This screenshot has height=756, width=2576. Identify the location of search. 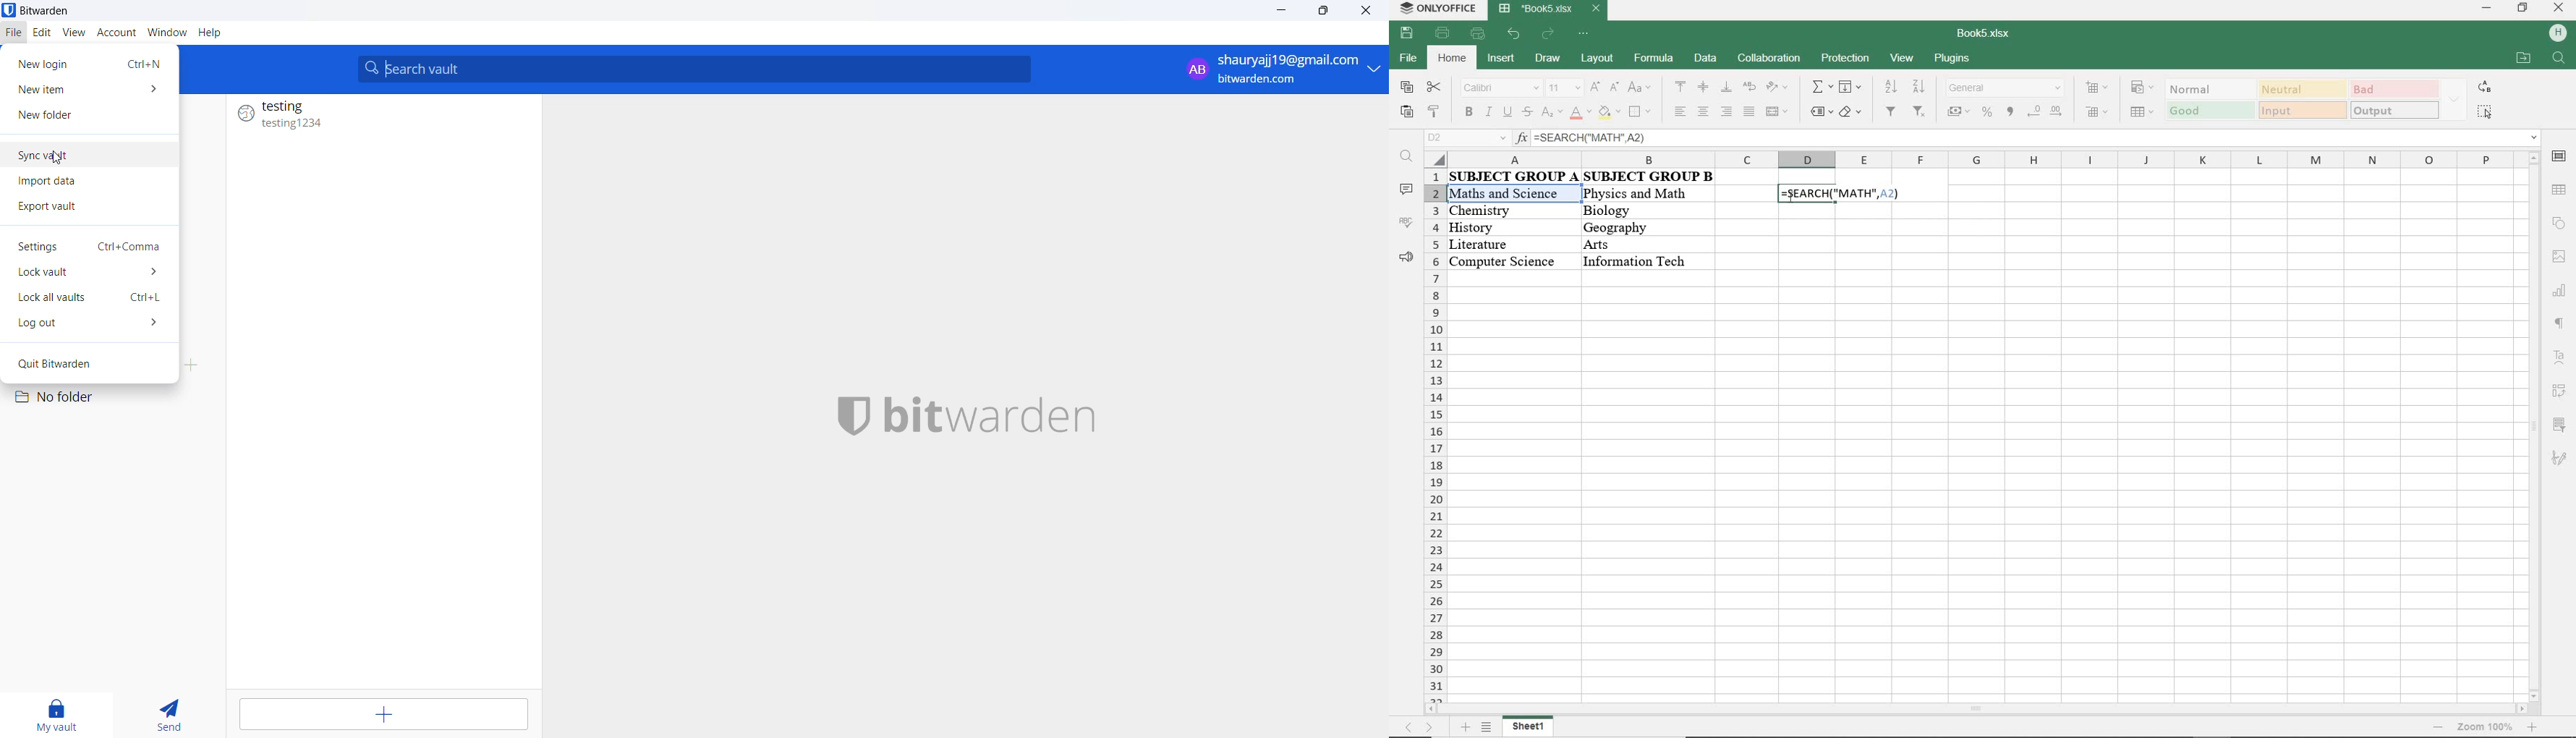
(2559, 62).